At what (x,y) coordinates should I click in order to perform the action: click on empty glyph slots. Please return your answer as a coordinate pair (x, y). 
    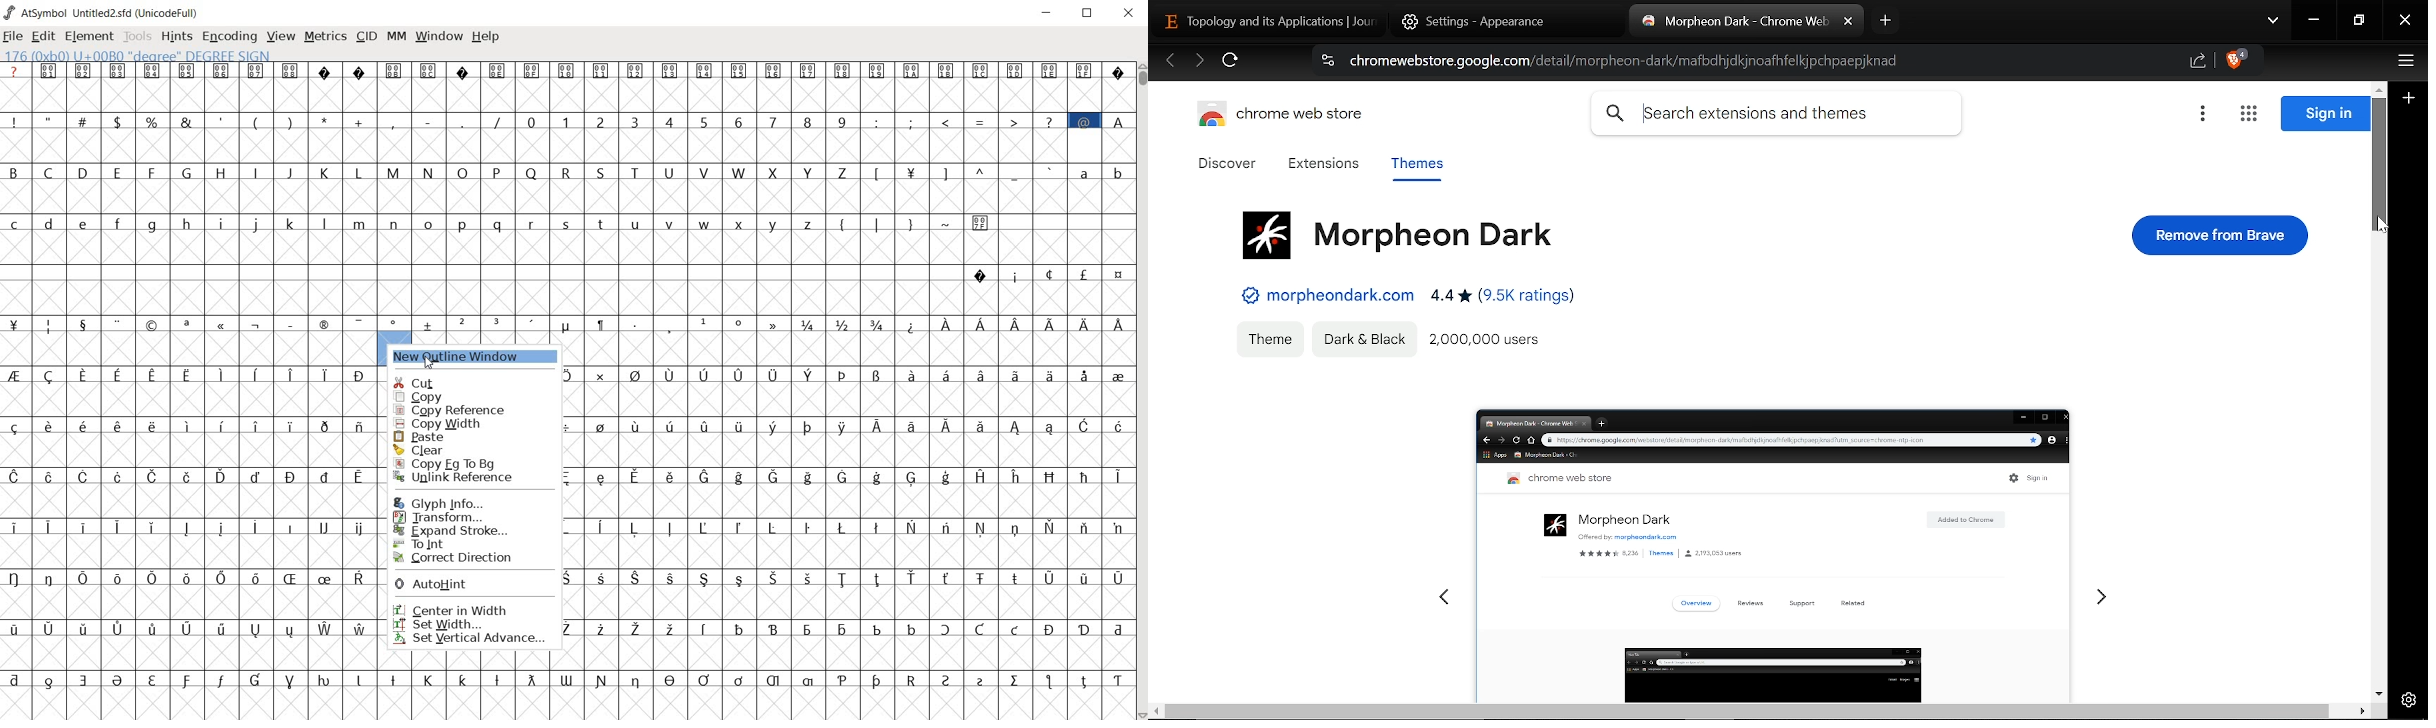
    Looking at the image, I should click on (567, 299).